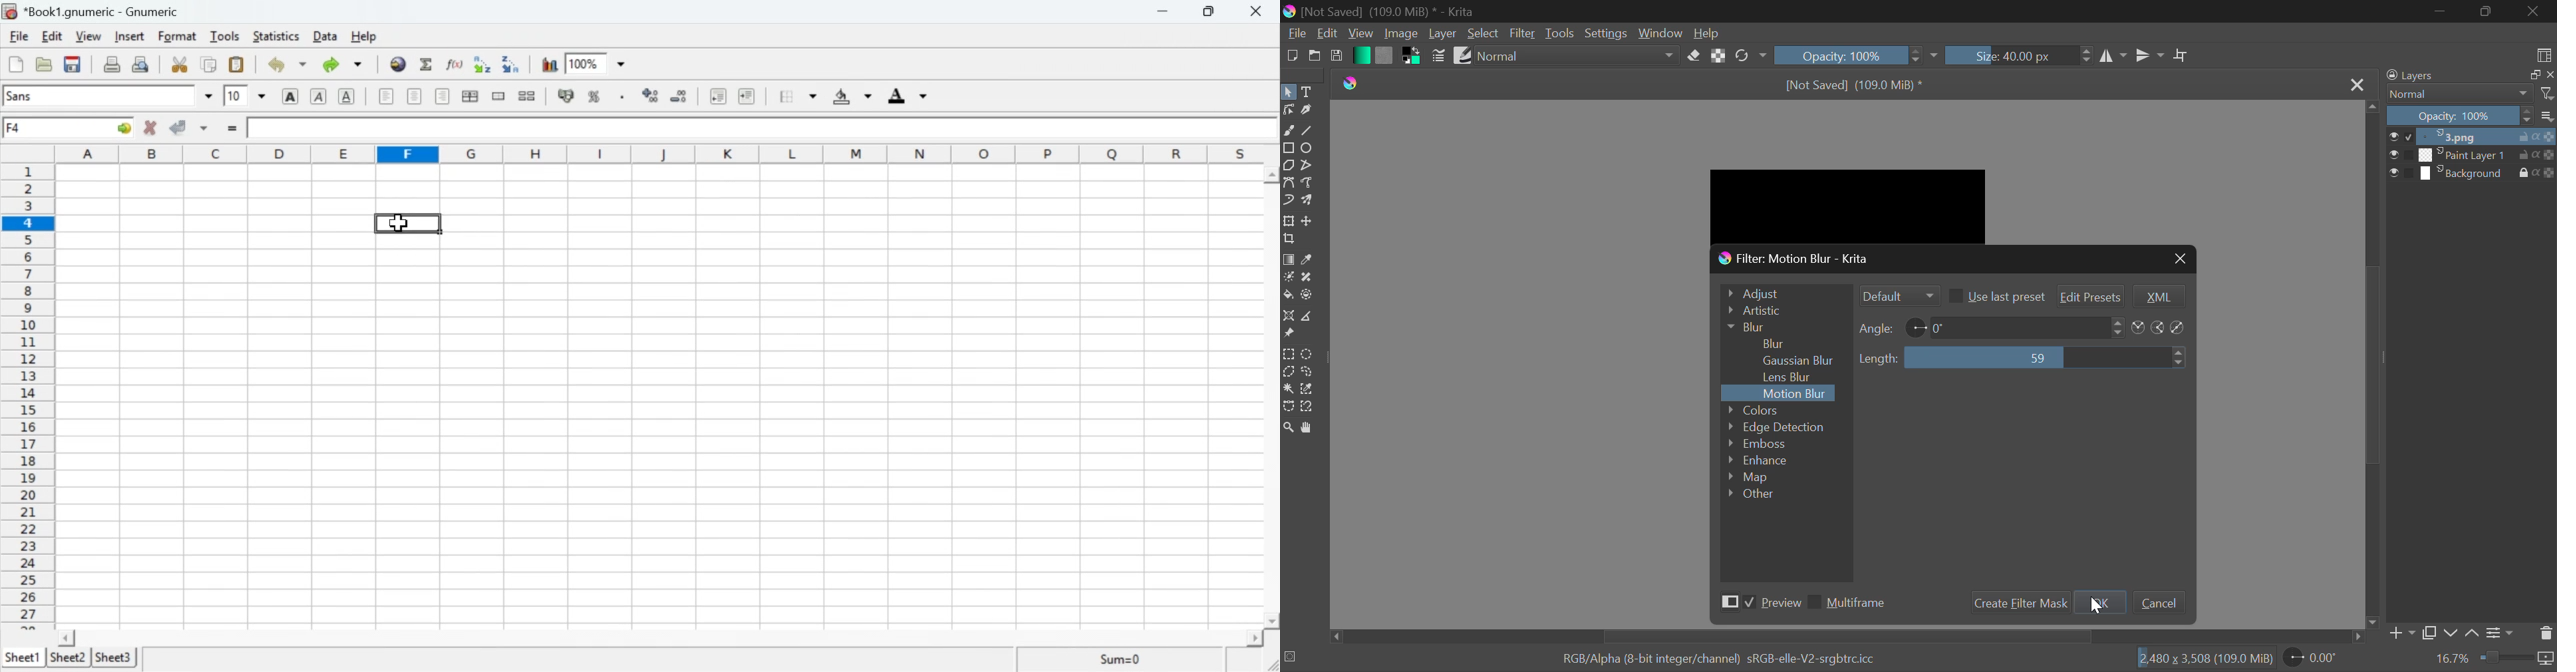  Describe the element at coordinates (2180, 358) in the screenshot. I see `Increase or decrease length ` at that location.